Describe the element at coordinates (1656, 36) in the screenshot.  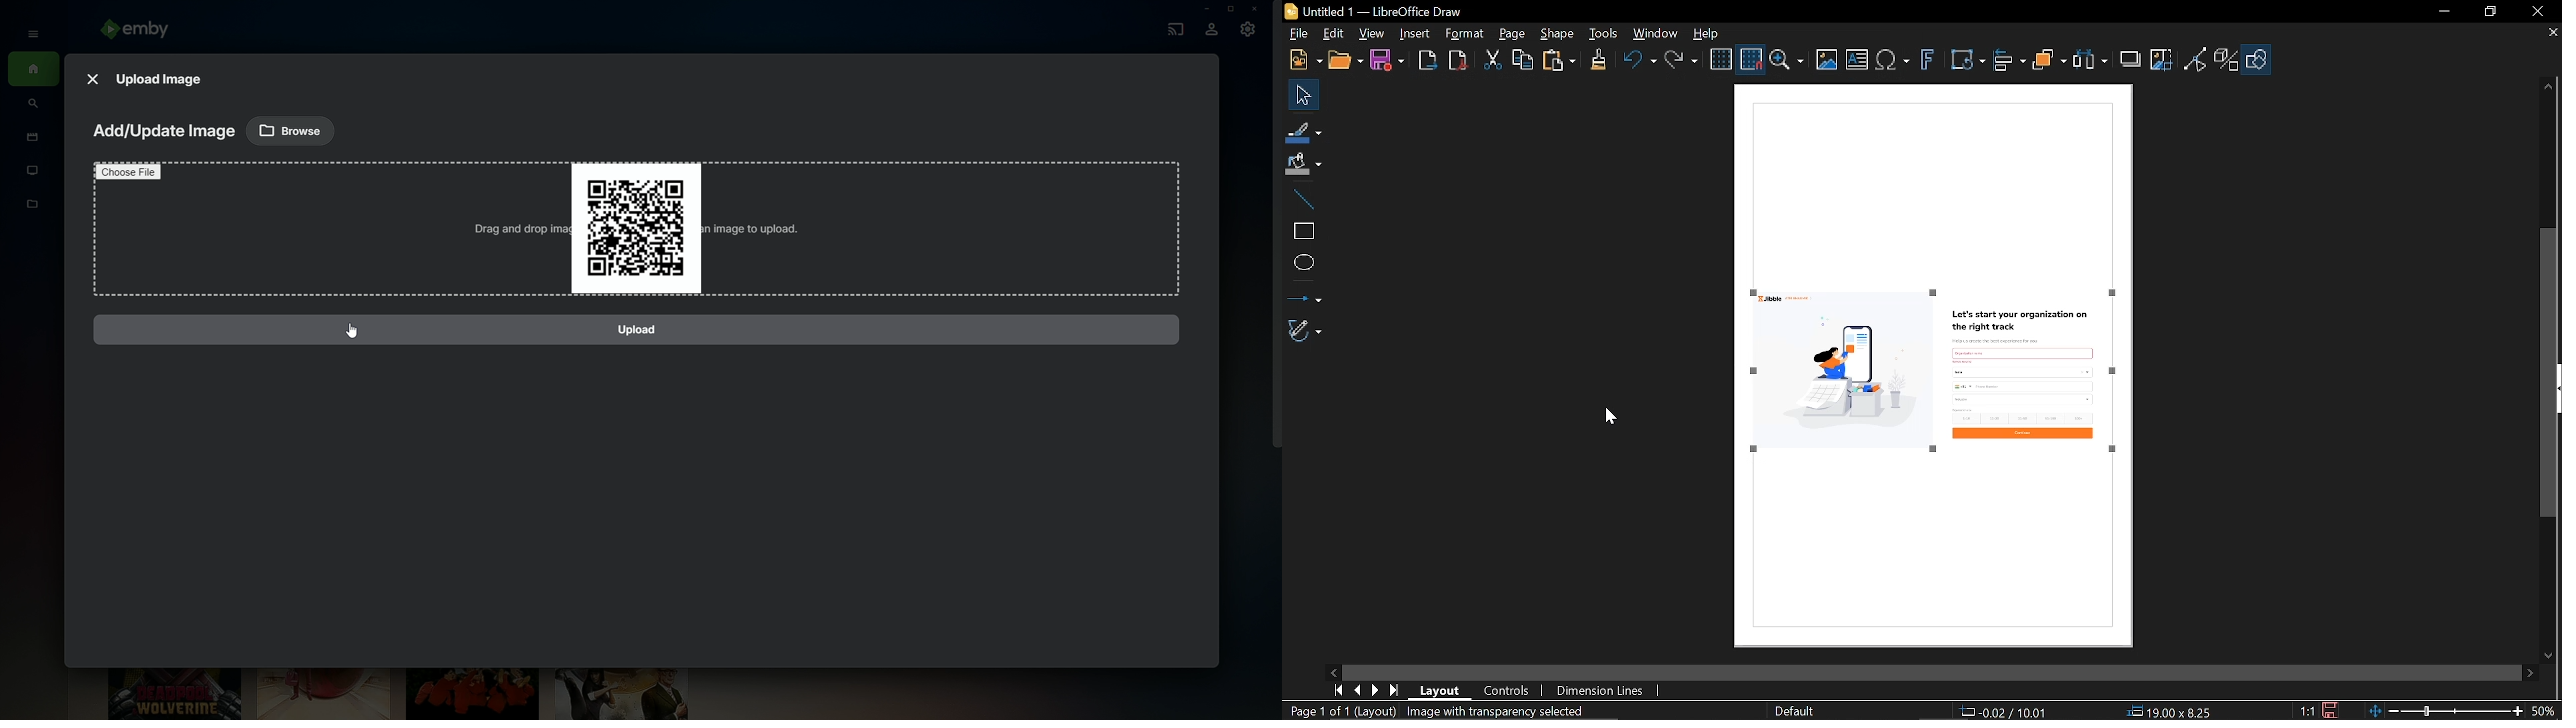
I see `Window` at that location.